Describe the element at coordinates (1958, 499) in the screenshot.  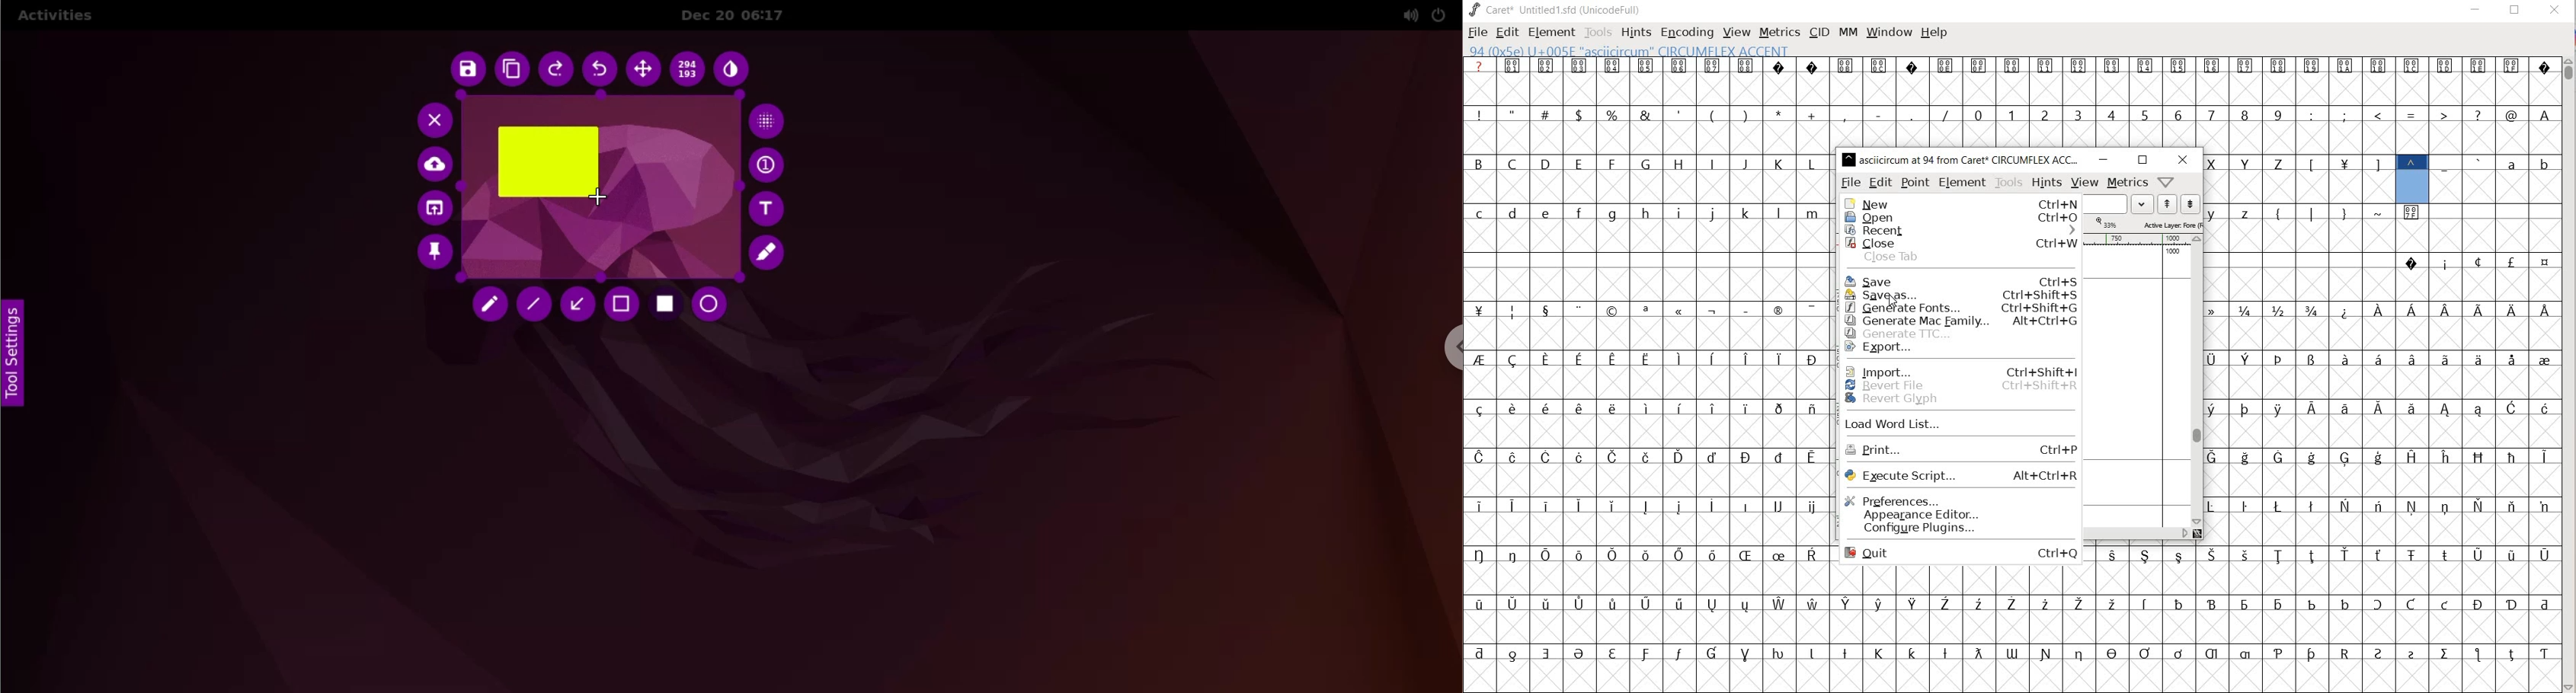
I see `Preferences` at that location.